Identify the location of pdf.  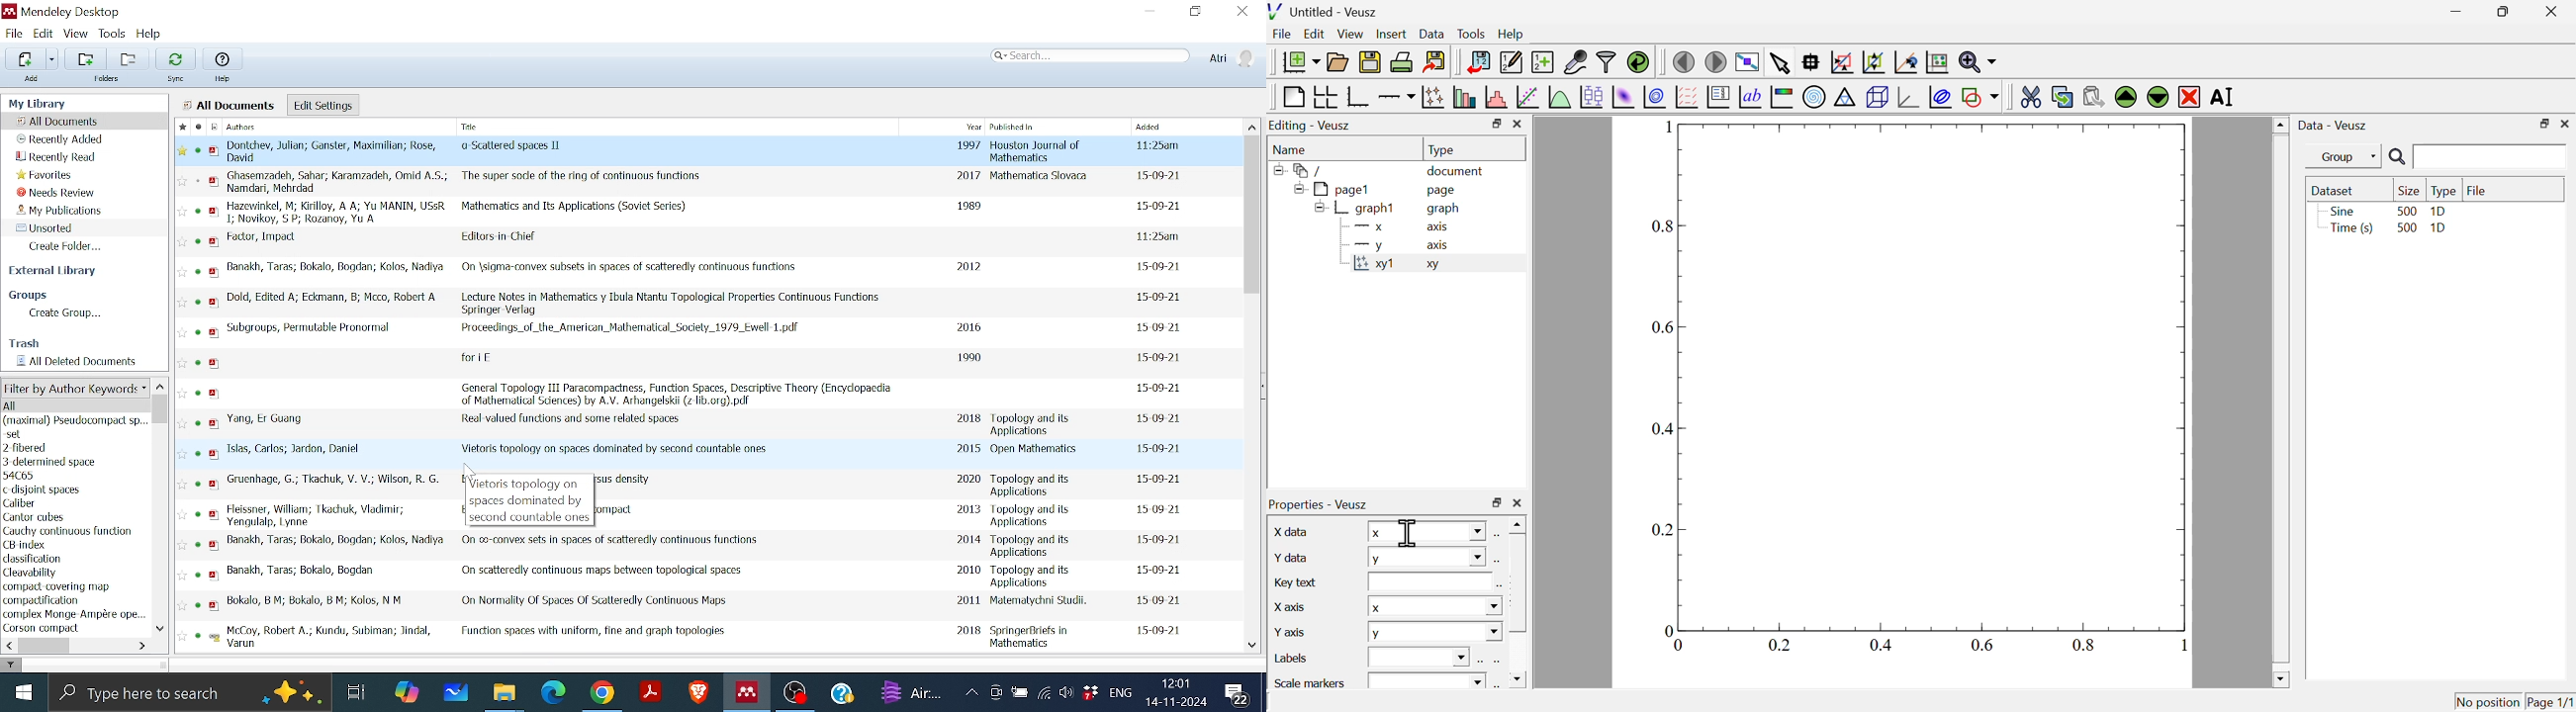
(218, 515).